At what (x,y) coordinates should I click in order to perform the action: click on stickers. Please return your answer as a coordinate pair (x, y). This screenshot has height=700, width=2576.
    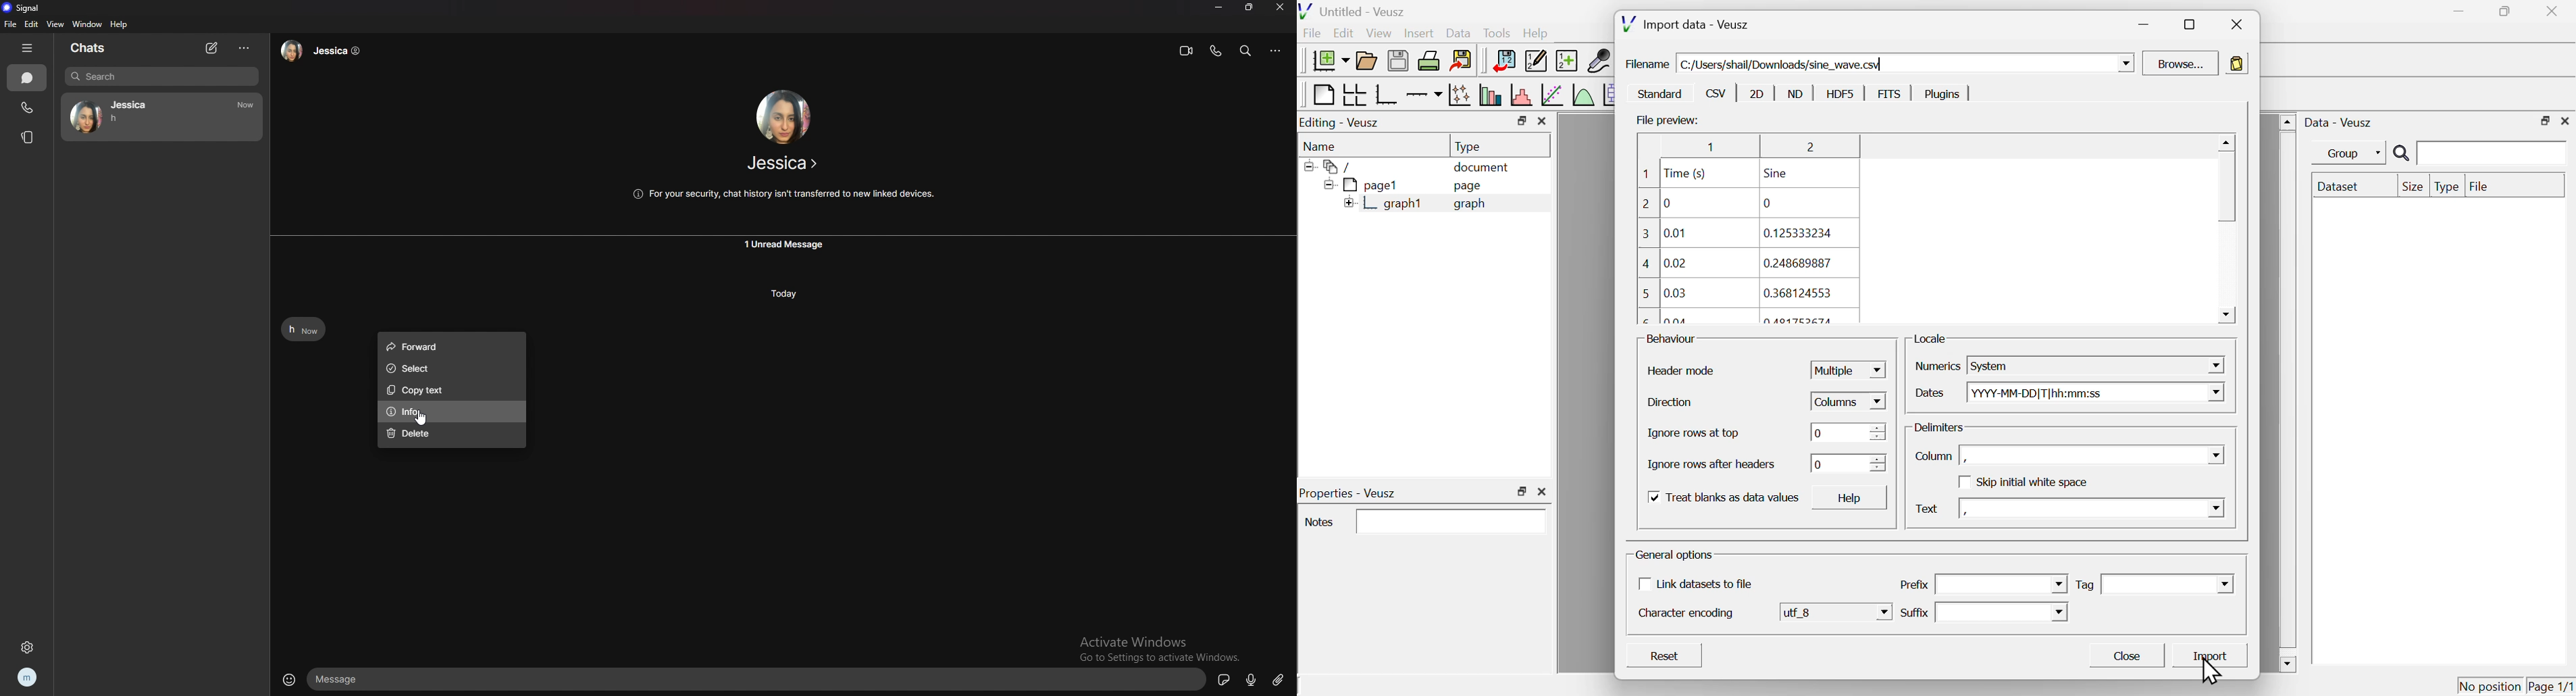
    Looking at the image, I should click on (1222, 681).